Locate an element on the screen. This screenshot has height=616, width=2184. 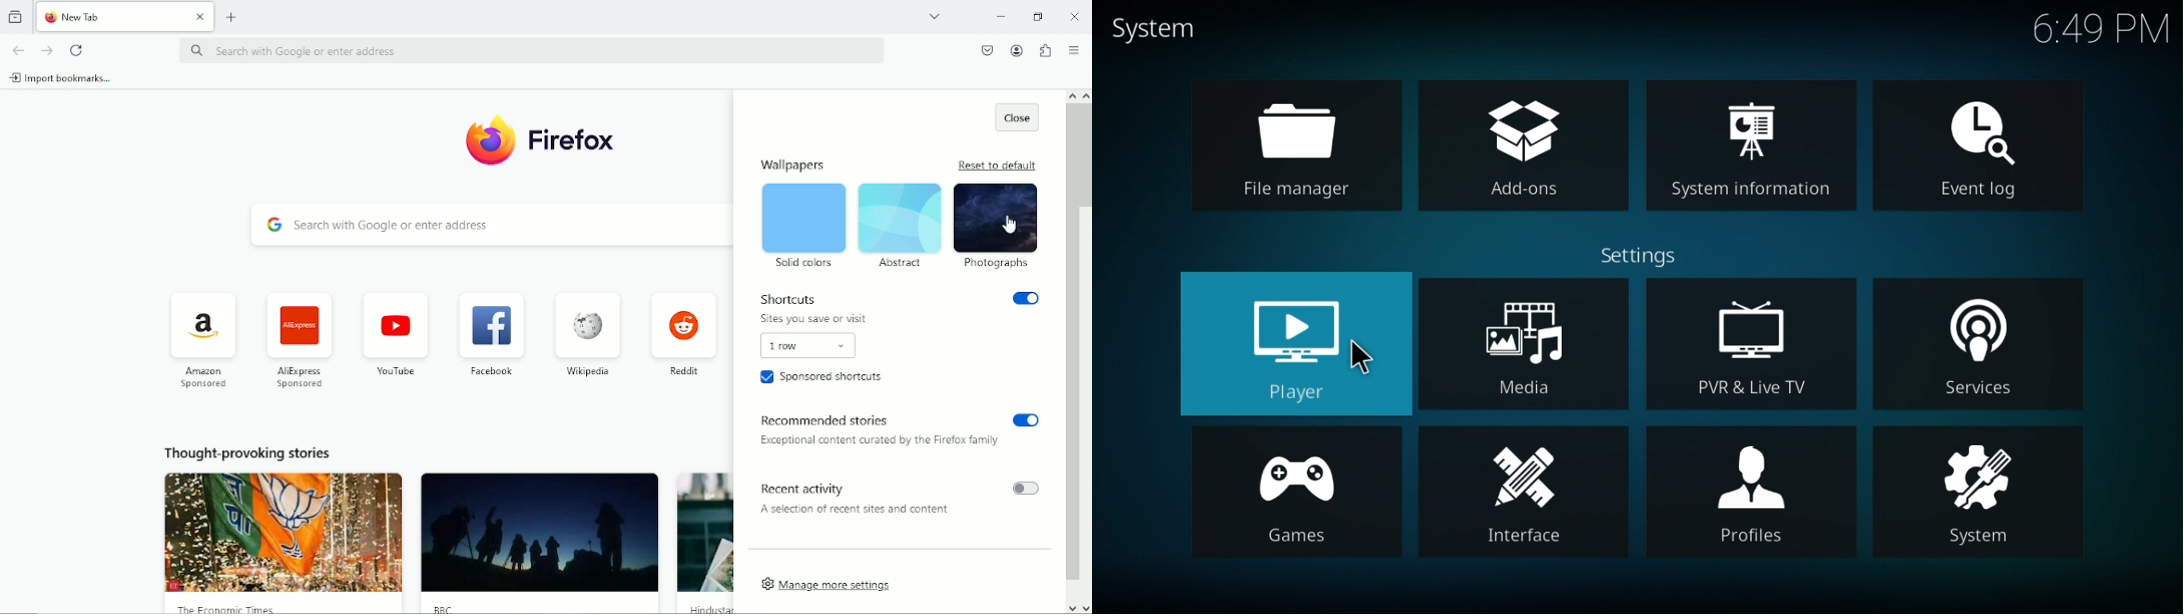
Save to pocket is located at coordinates (986, 50).